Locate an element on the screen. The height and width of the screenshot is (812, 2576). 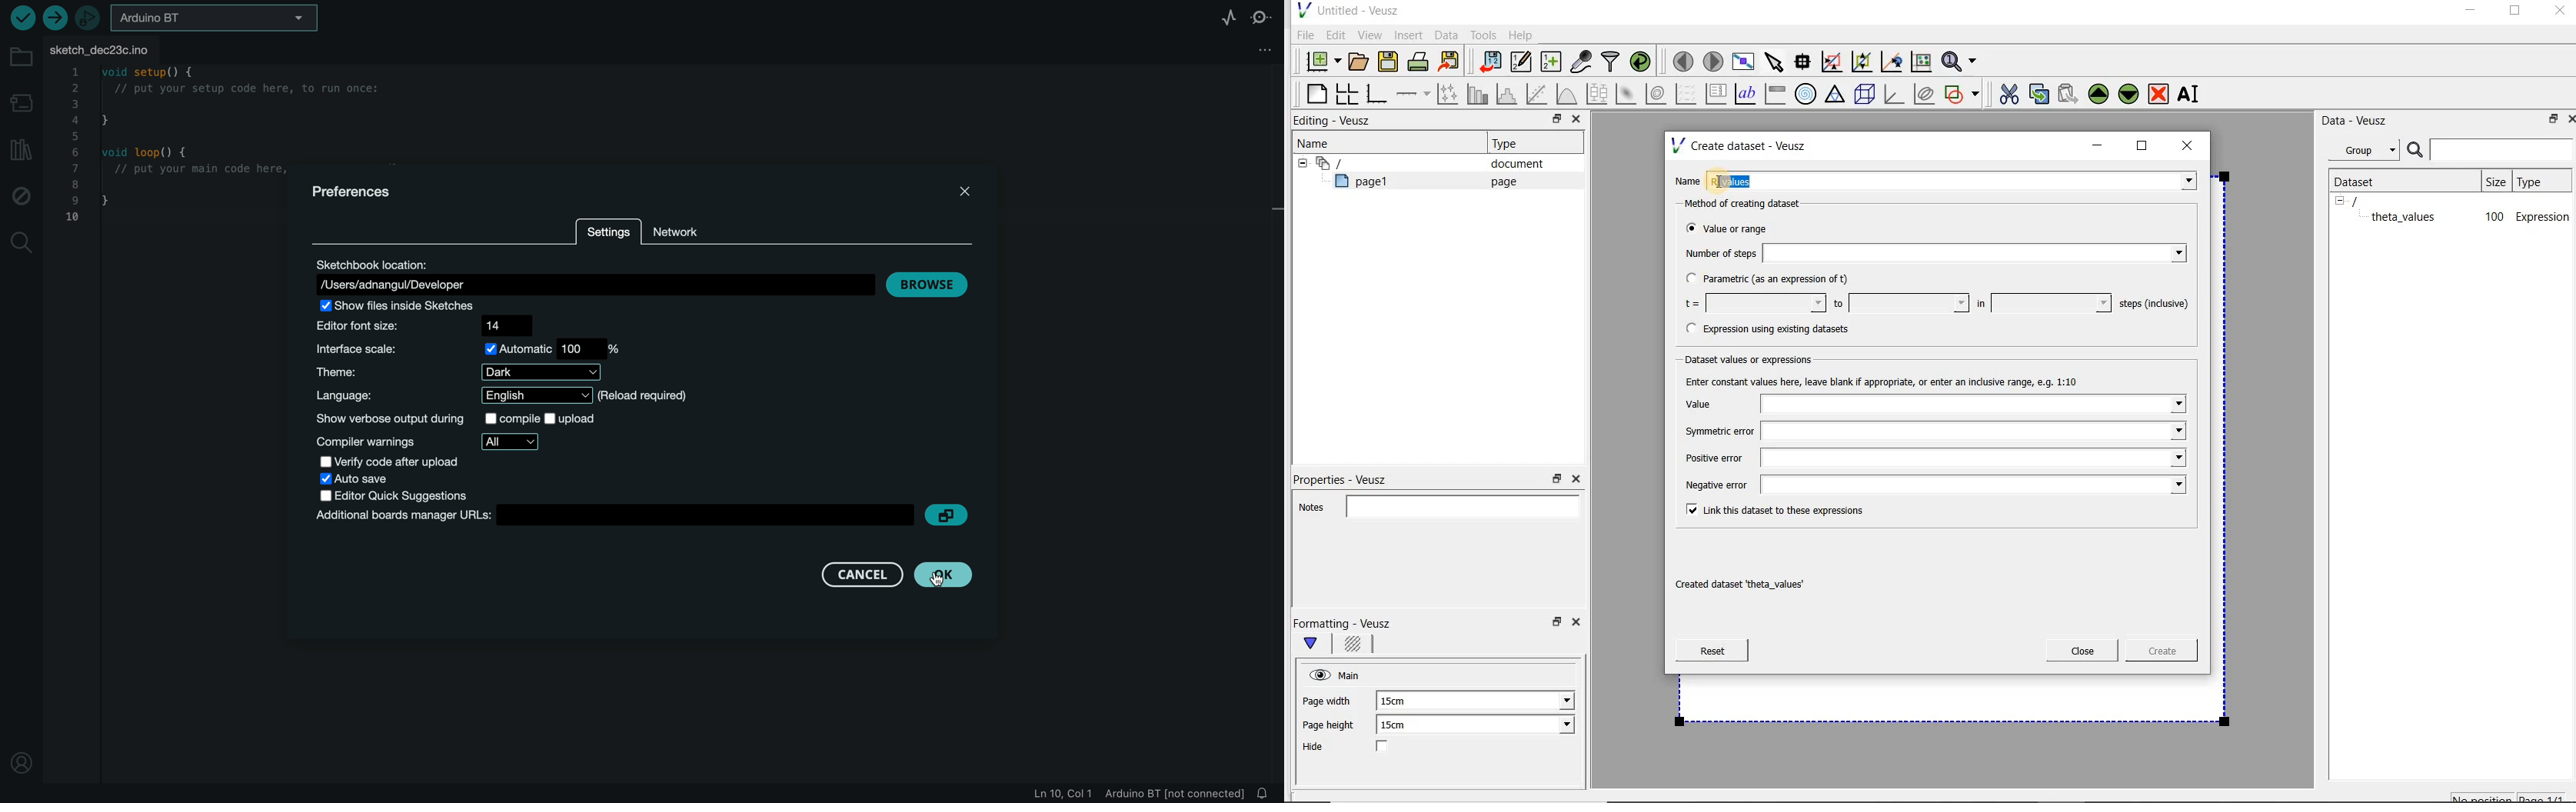
capture remote data is located at coordinates (1582, 64).